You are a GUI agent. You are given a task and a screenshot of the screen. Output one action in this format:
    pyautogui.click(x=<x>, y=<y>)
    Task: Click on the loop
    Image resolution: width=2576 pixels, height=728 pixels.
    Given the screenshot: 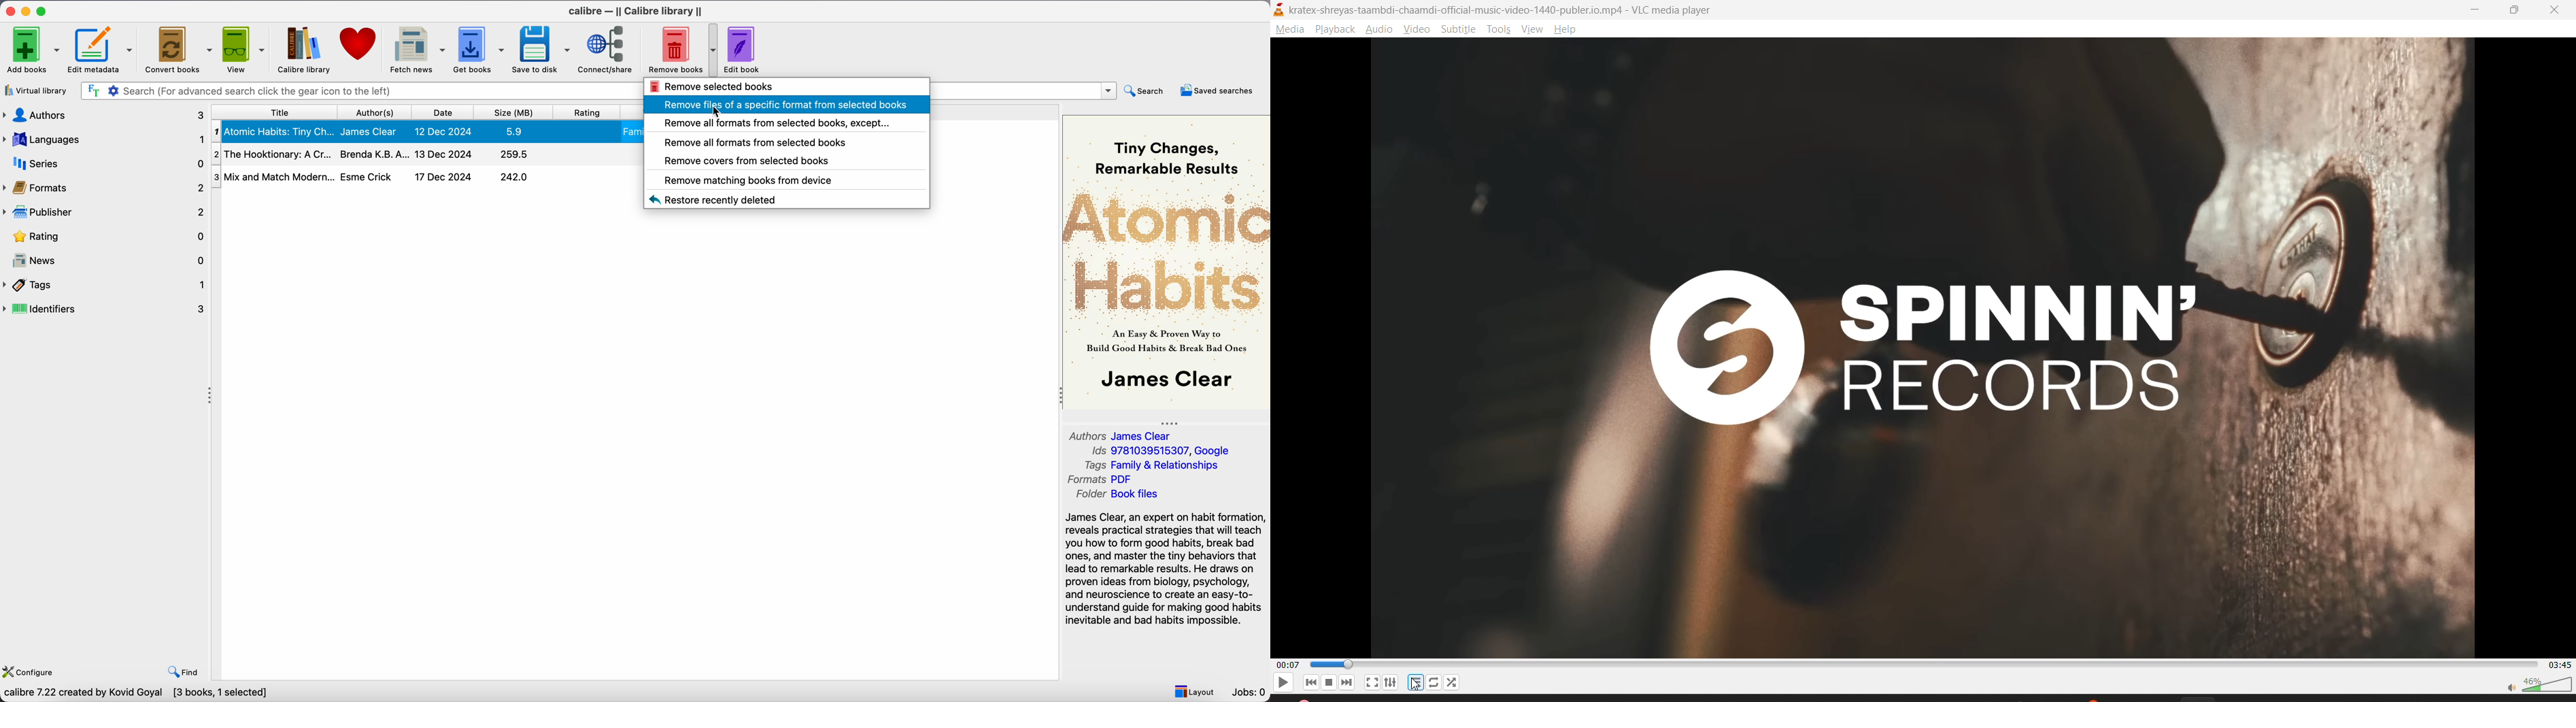 What is the action you would take?
    pyautogui.click(x=1436, y=682)
    